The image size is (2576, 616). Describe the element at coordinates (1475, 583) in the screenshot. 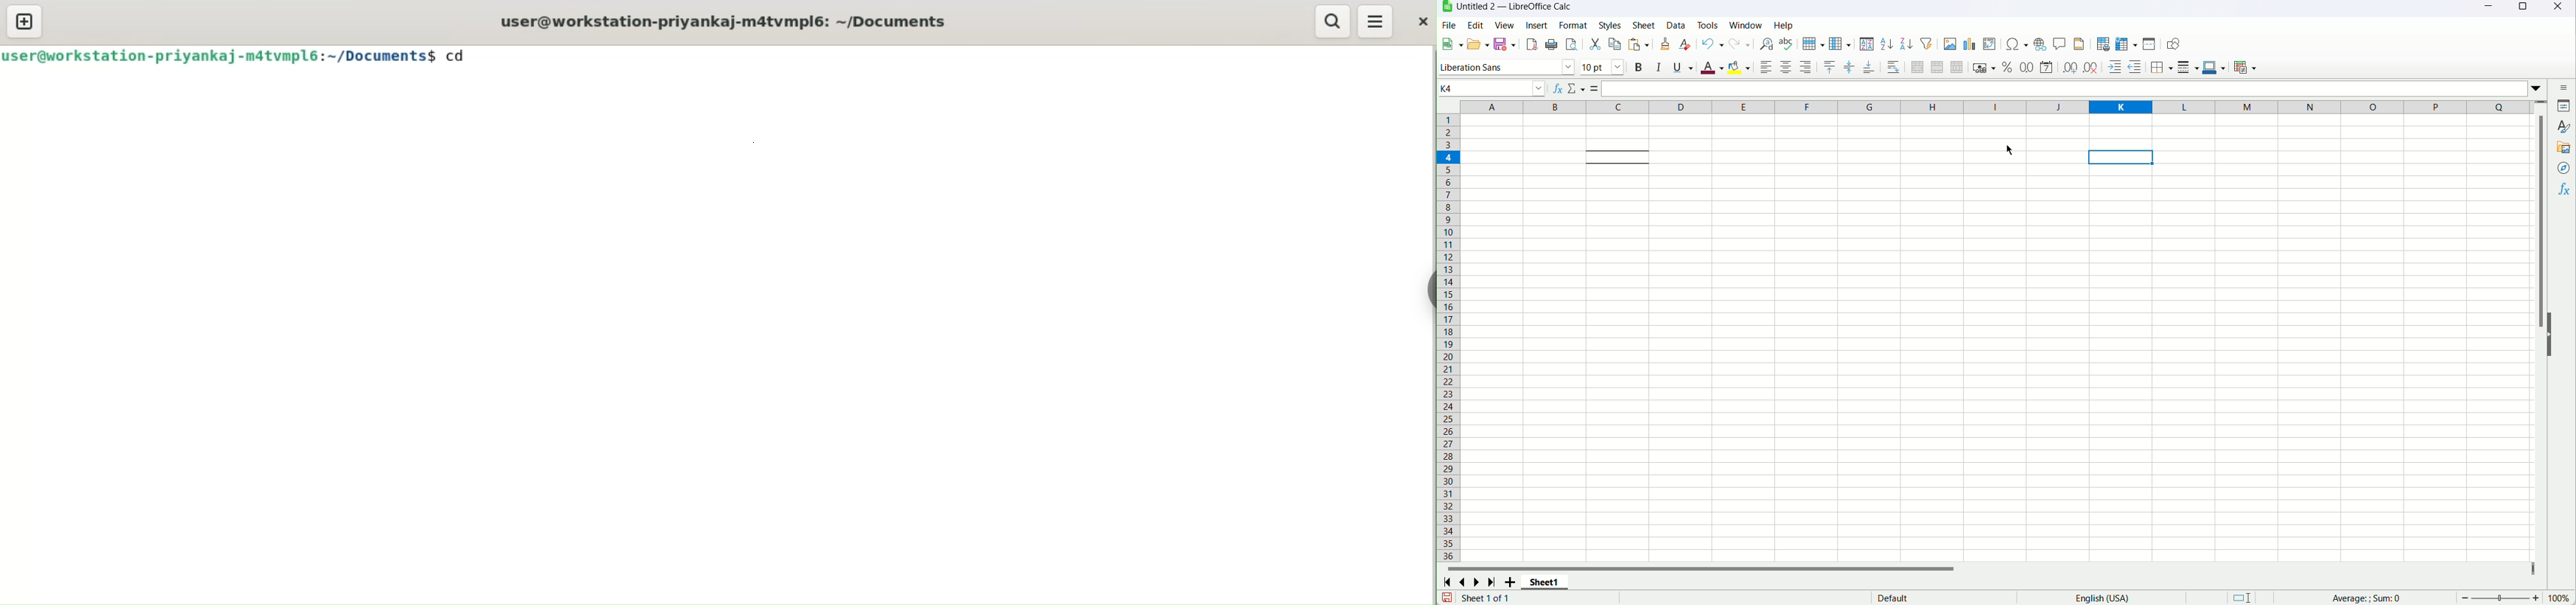

I see `Next sheet` at that location.